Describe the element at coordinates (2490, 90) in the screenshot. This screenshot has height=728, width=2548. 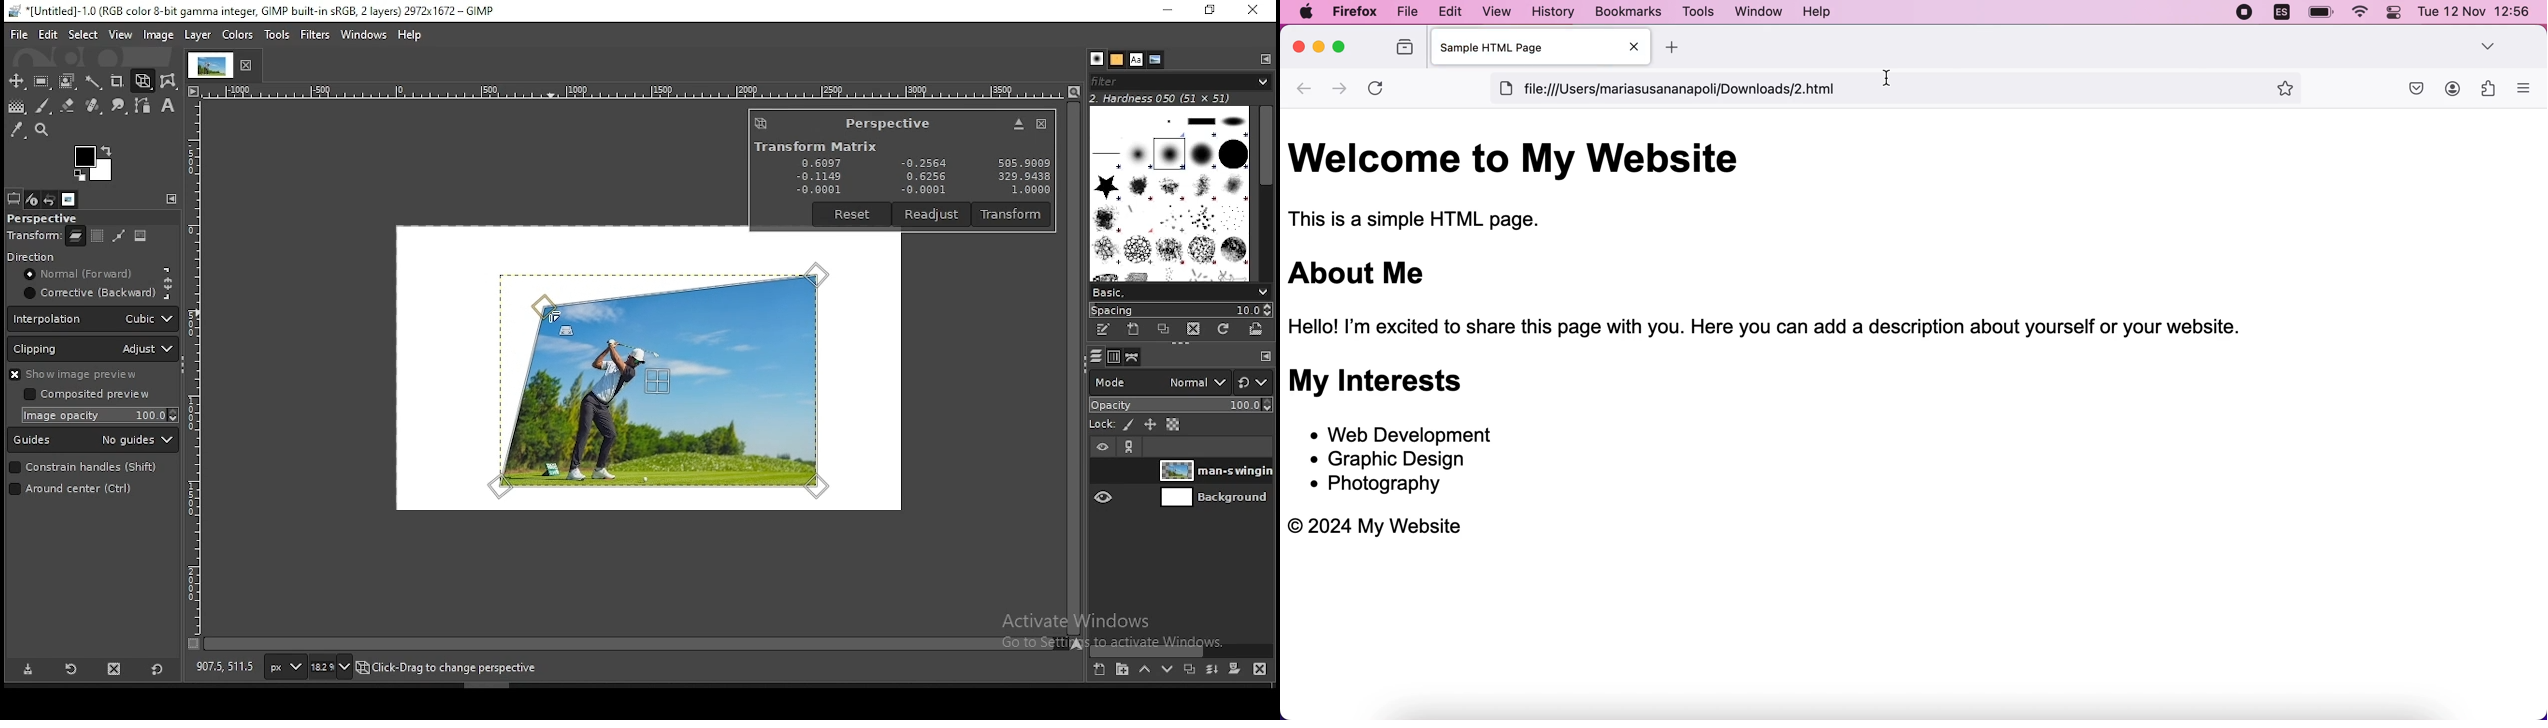
I see `extensions` at that location.